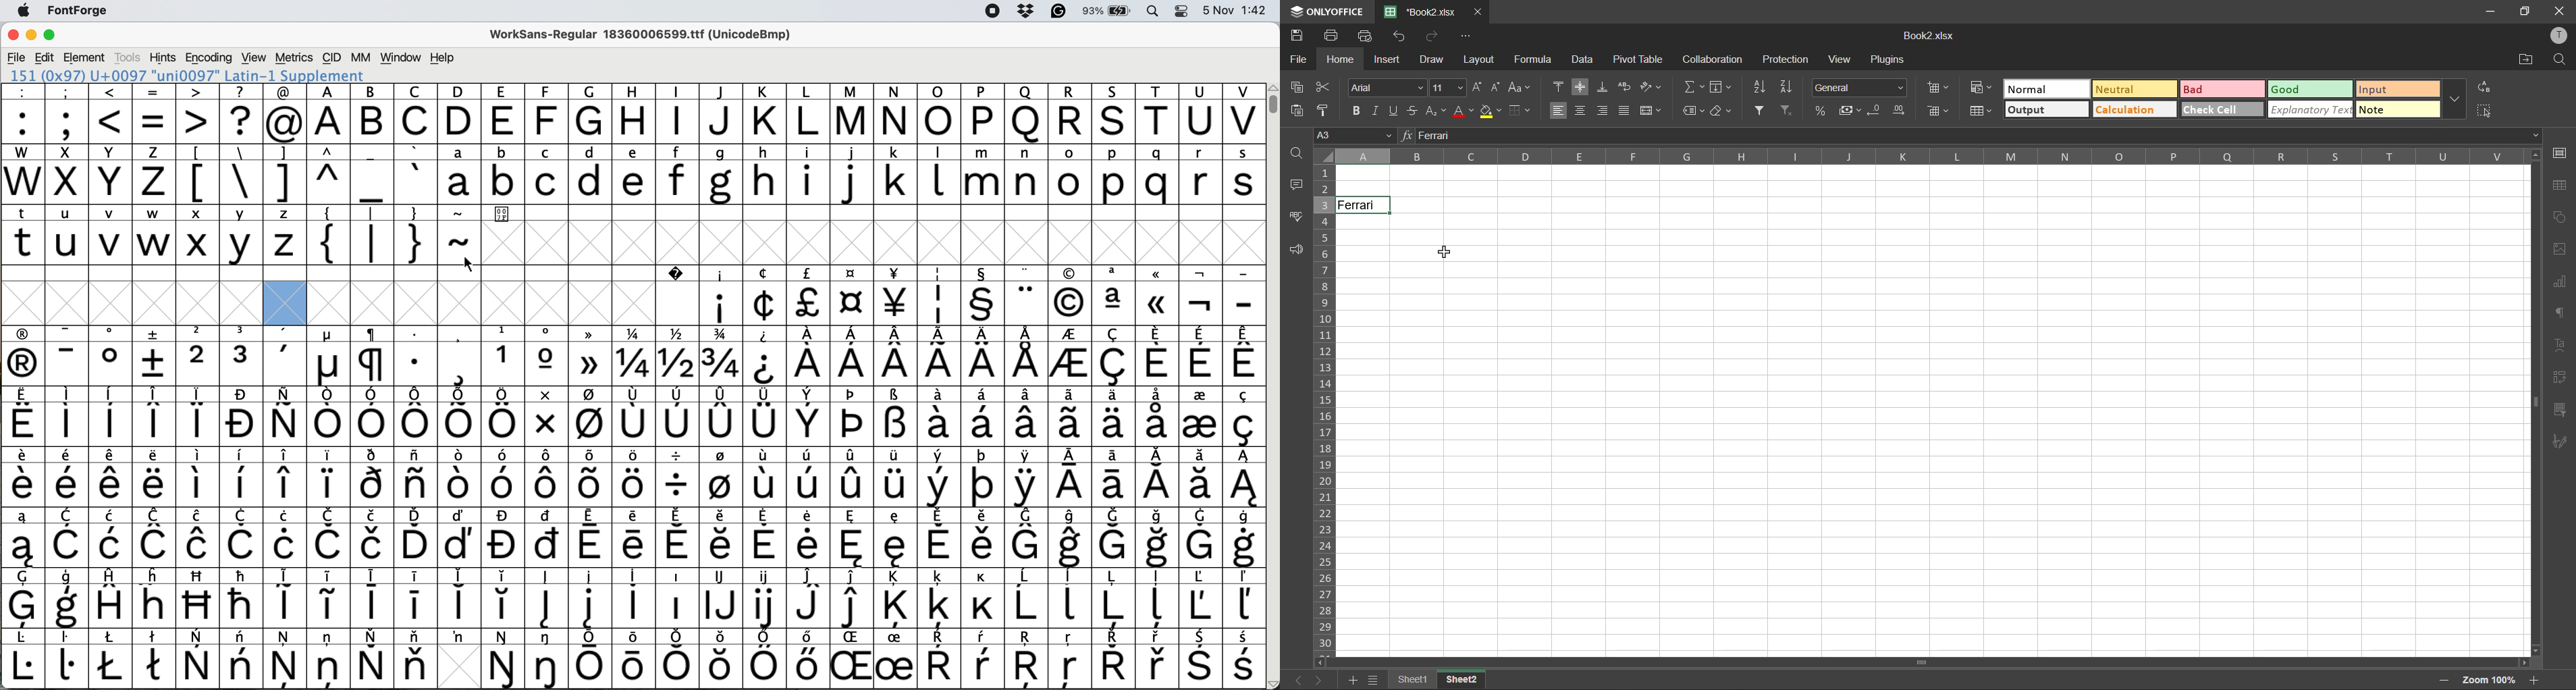 The width and height of the screenshot is (2576, 700). I want to click on symbol, so click(1160, 599).